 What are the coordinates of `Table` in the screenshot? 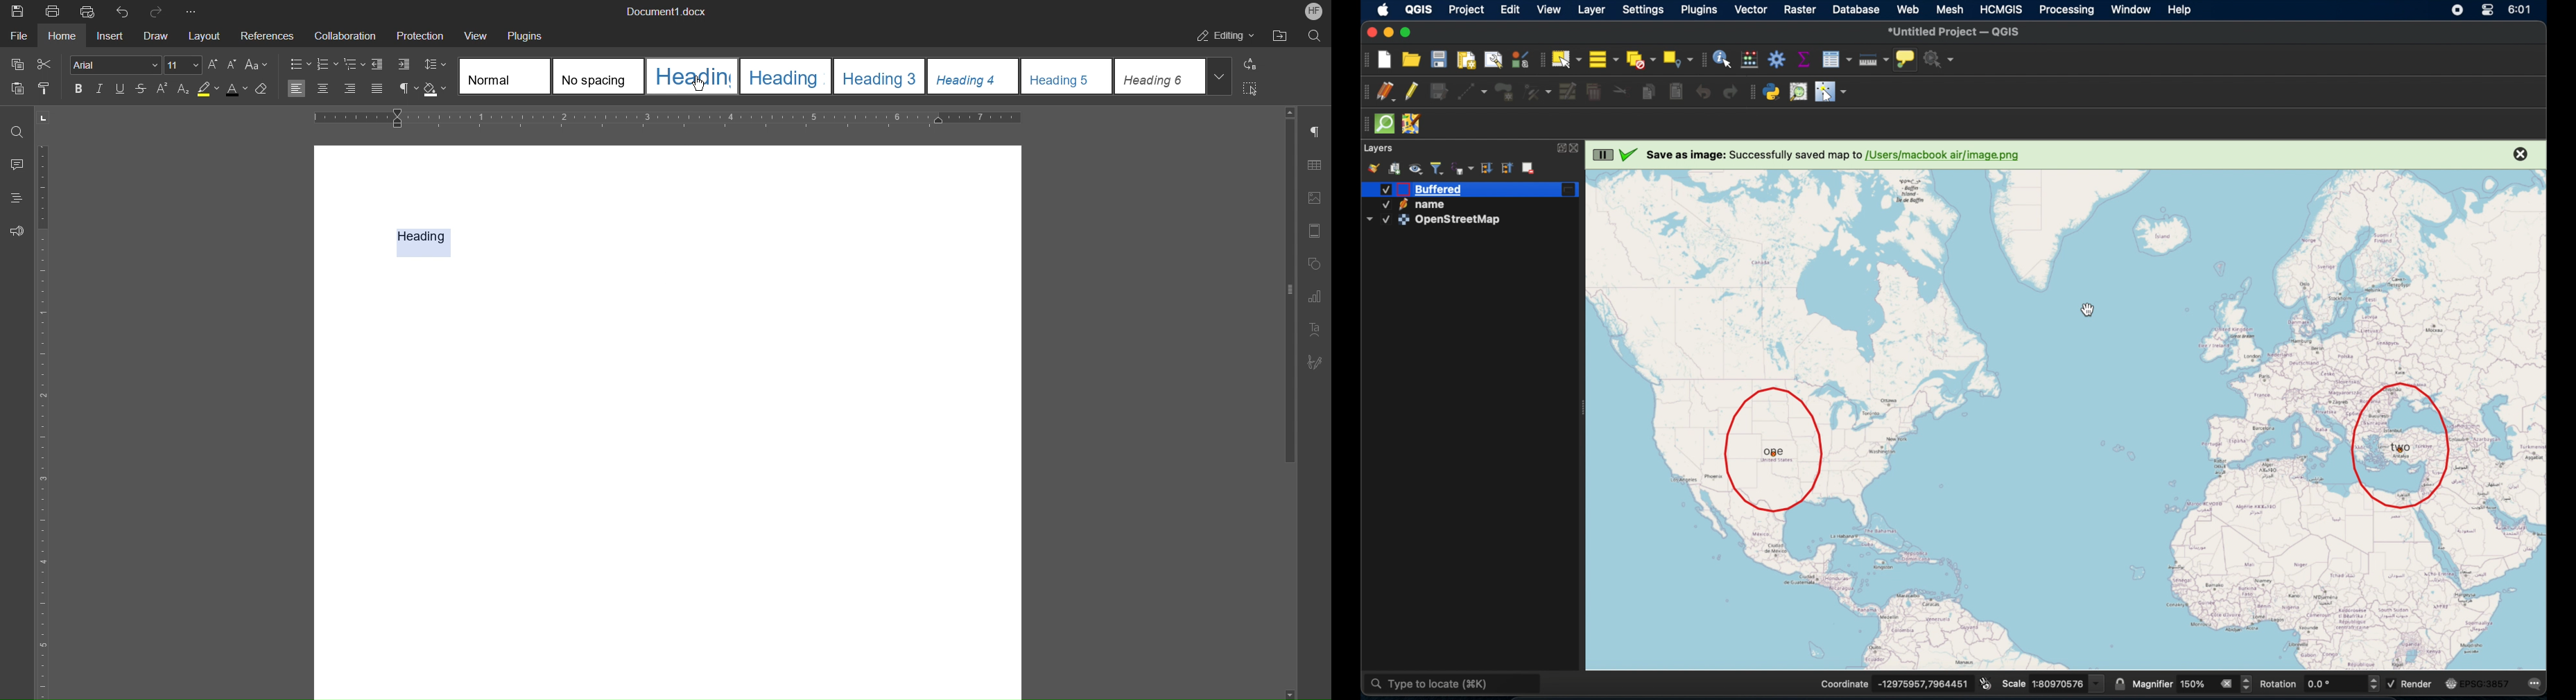 It's located at (1315, 166).